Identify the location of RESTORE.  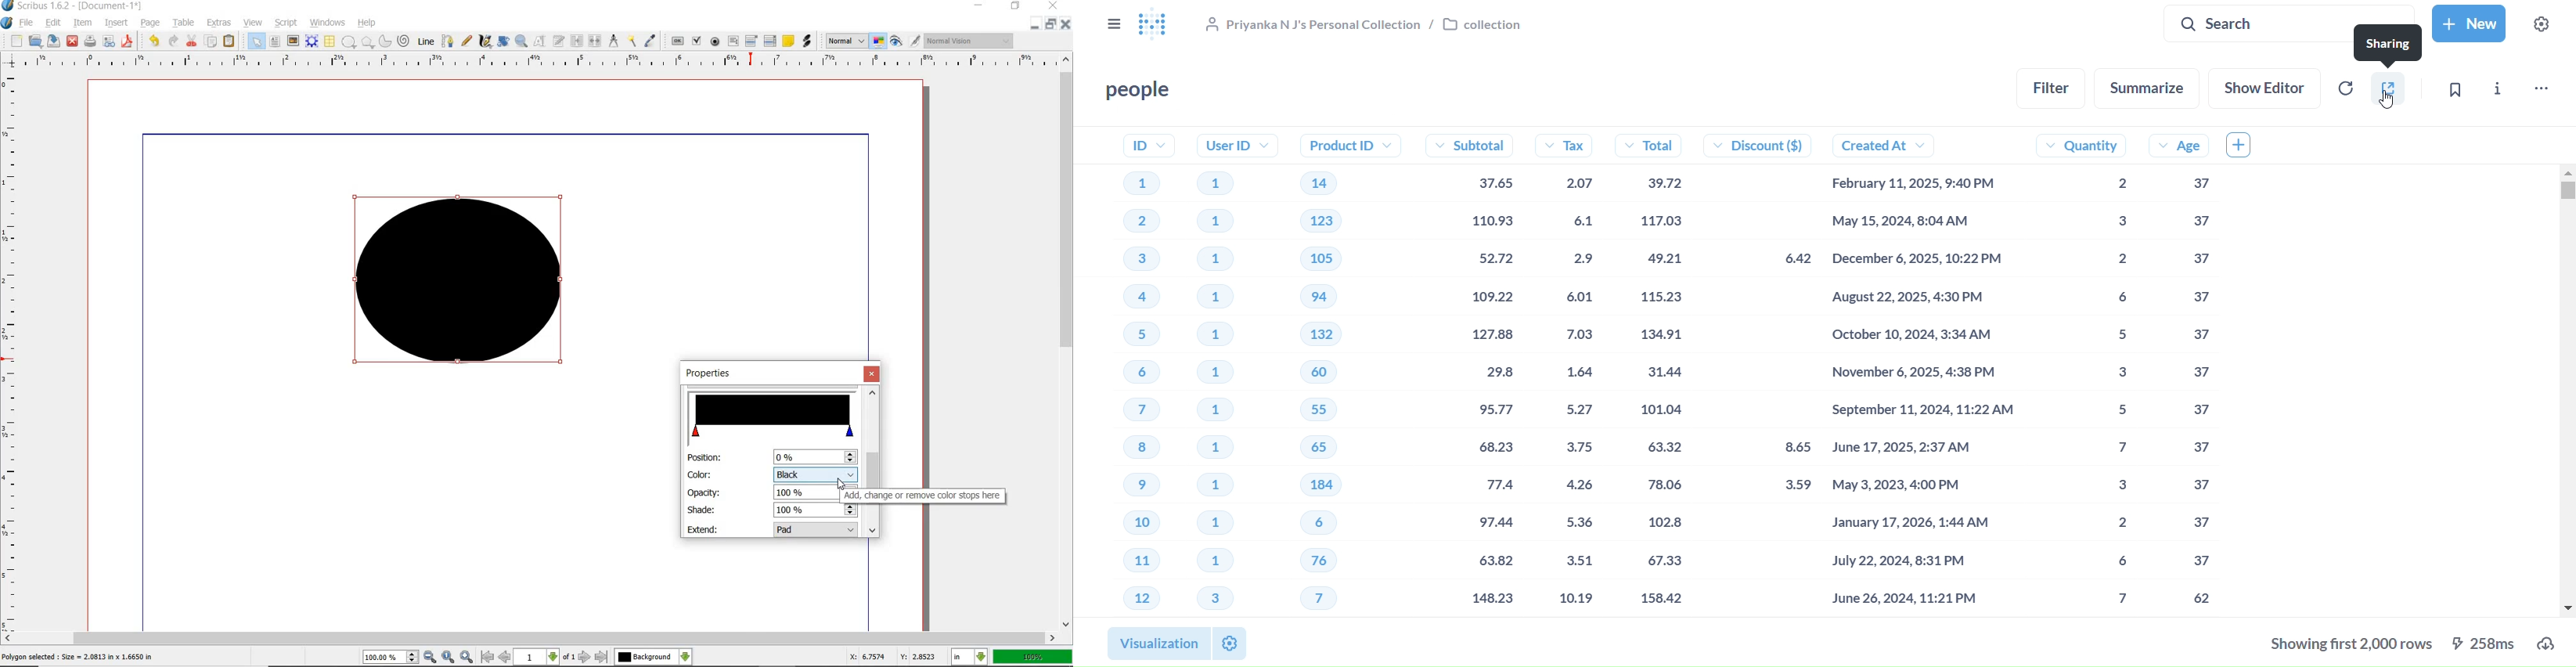
(1051, 24).